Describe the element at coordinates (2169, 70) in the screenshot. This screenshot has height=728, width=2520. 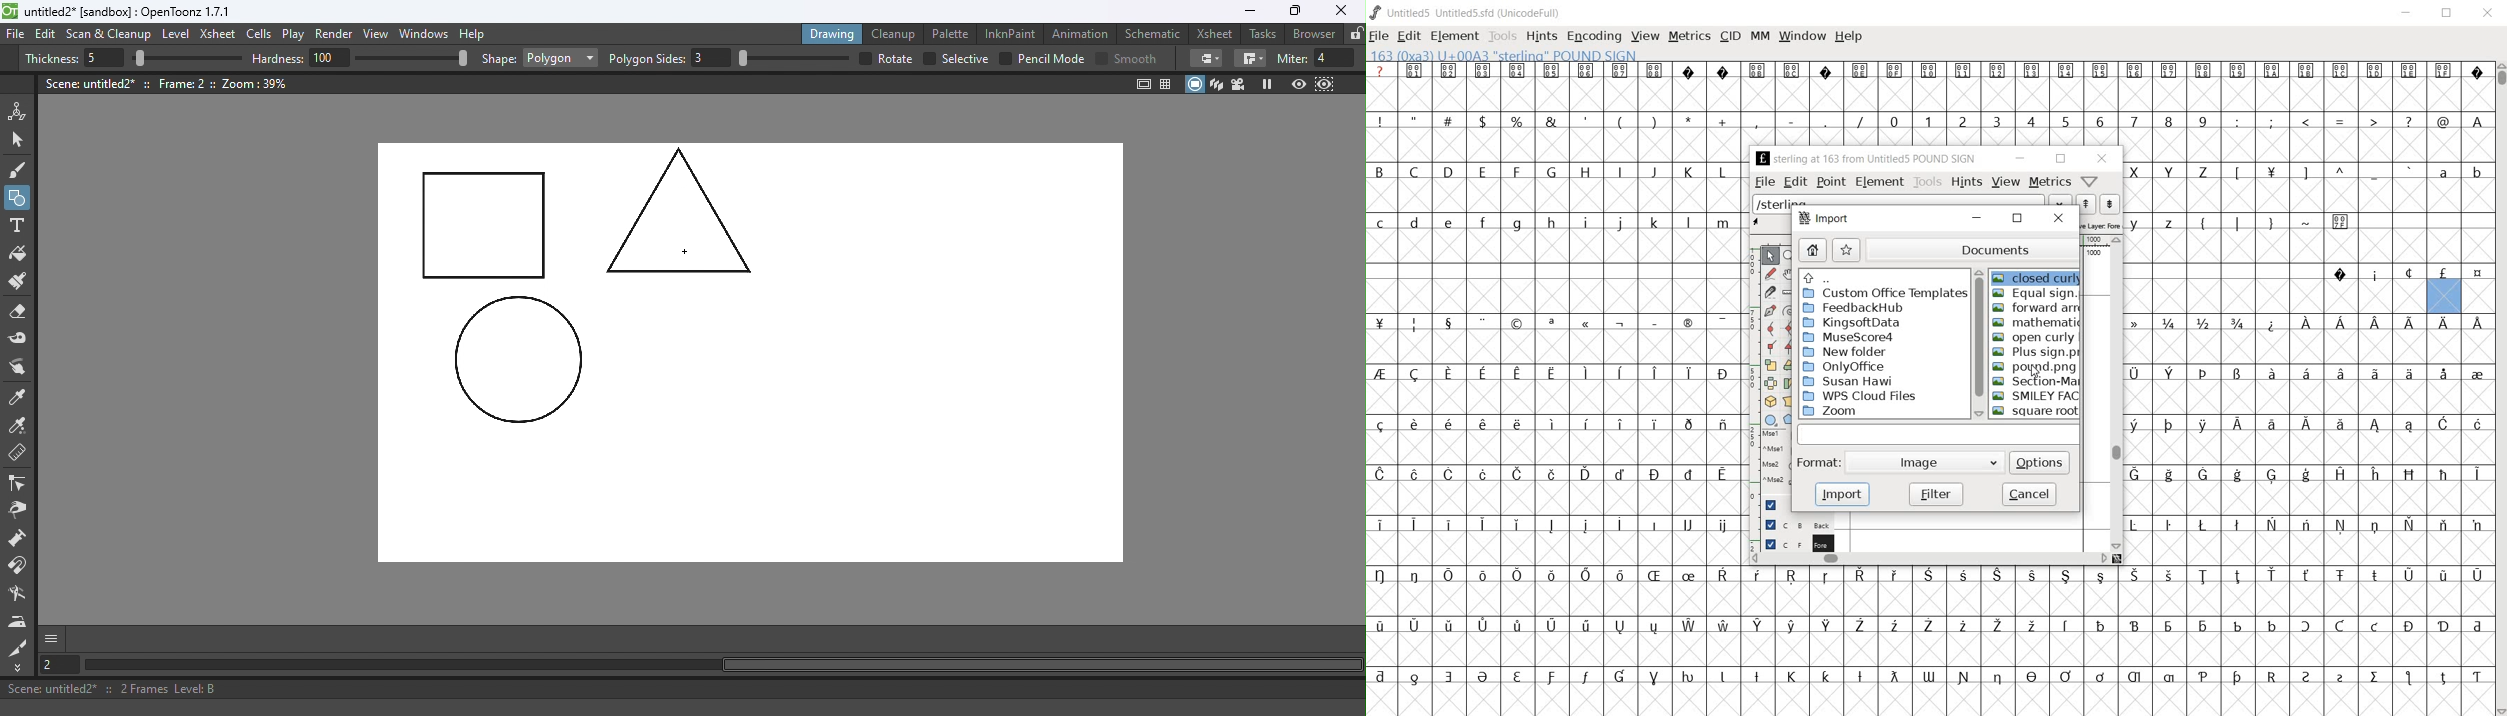
I see `Symbol` at that location.